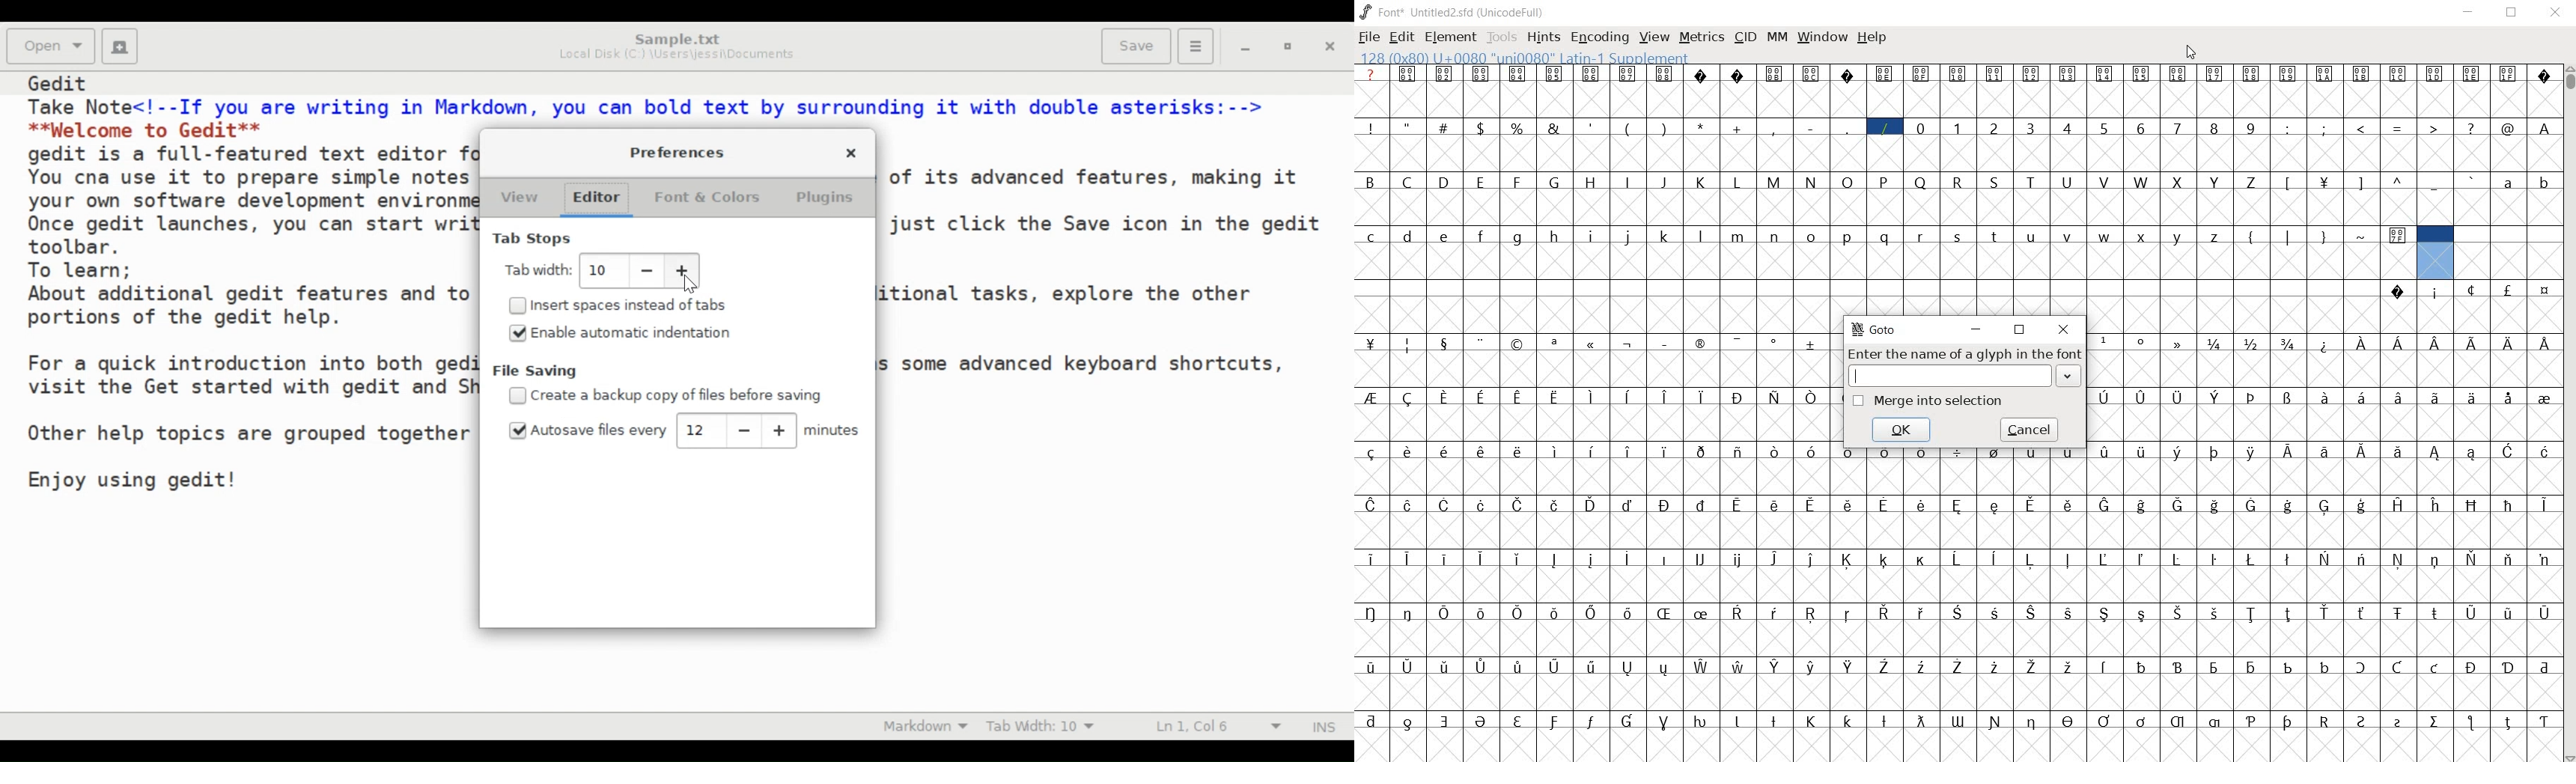 This screenshot has height=784, width=2576. Describe the element at coordinates (2324, 451) in the screenshot. I see `Symbol` at that location.